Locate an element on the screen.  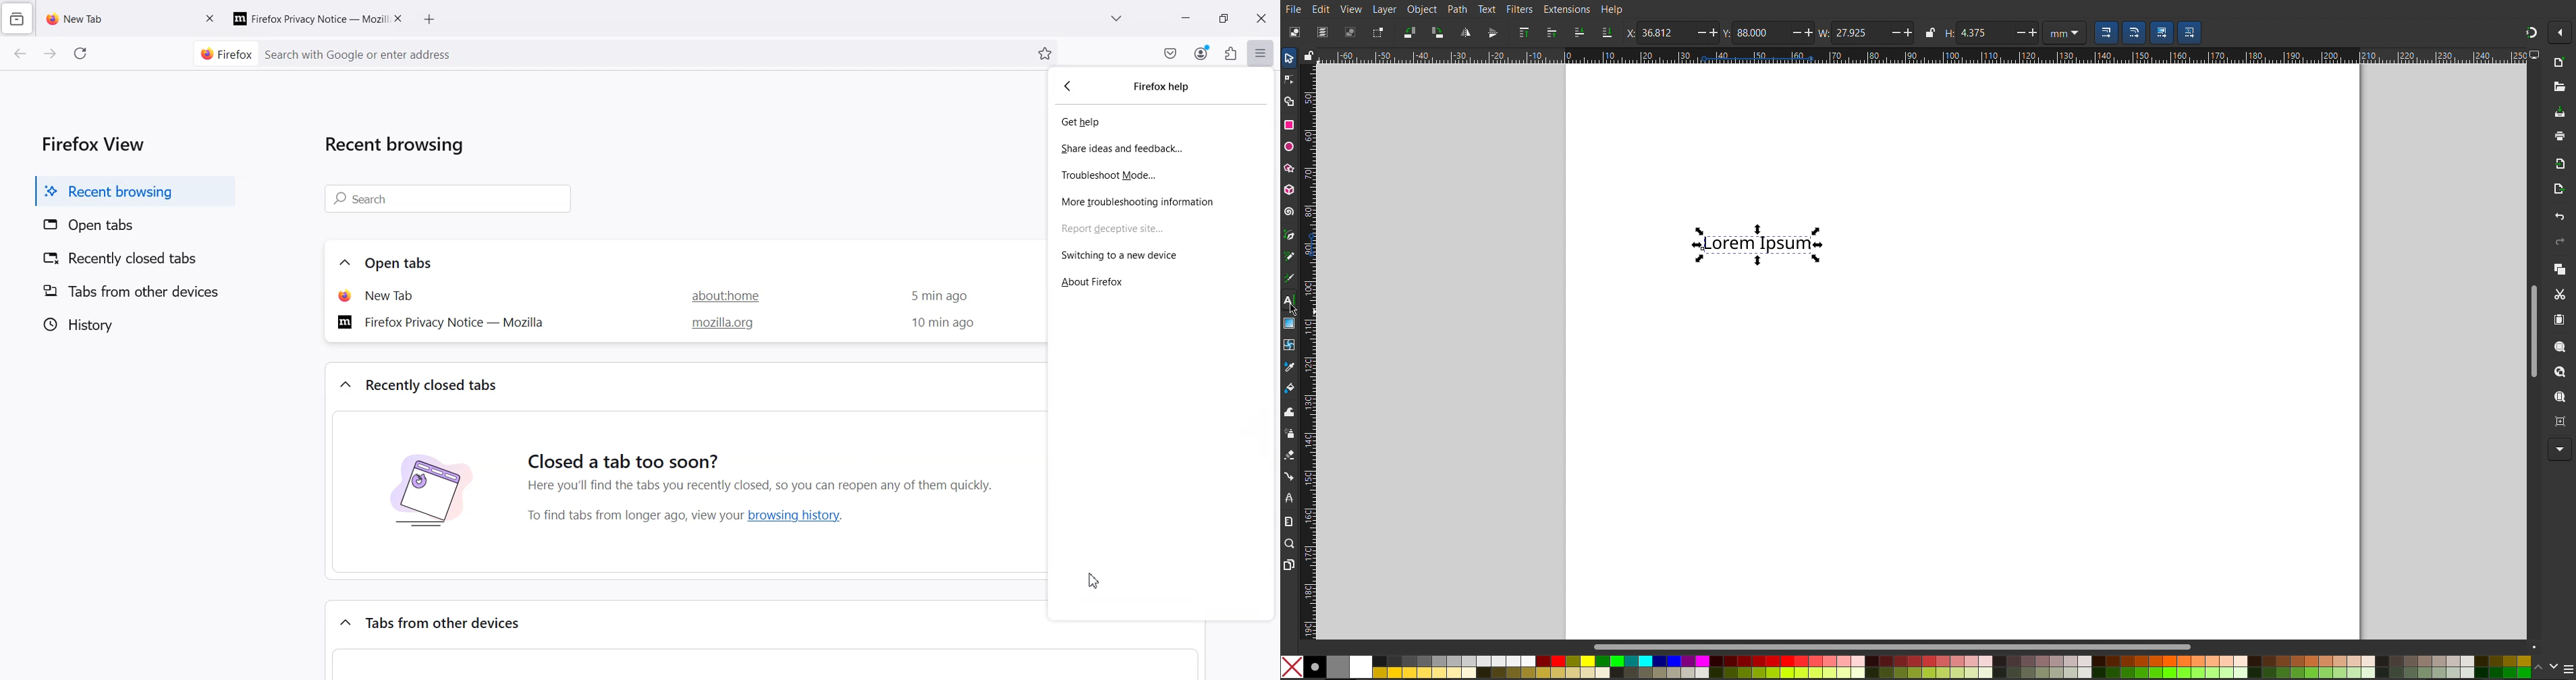
Snapping is located at coordinates (2531, 30).